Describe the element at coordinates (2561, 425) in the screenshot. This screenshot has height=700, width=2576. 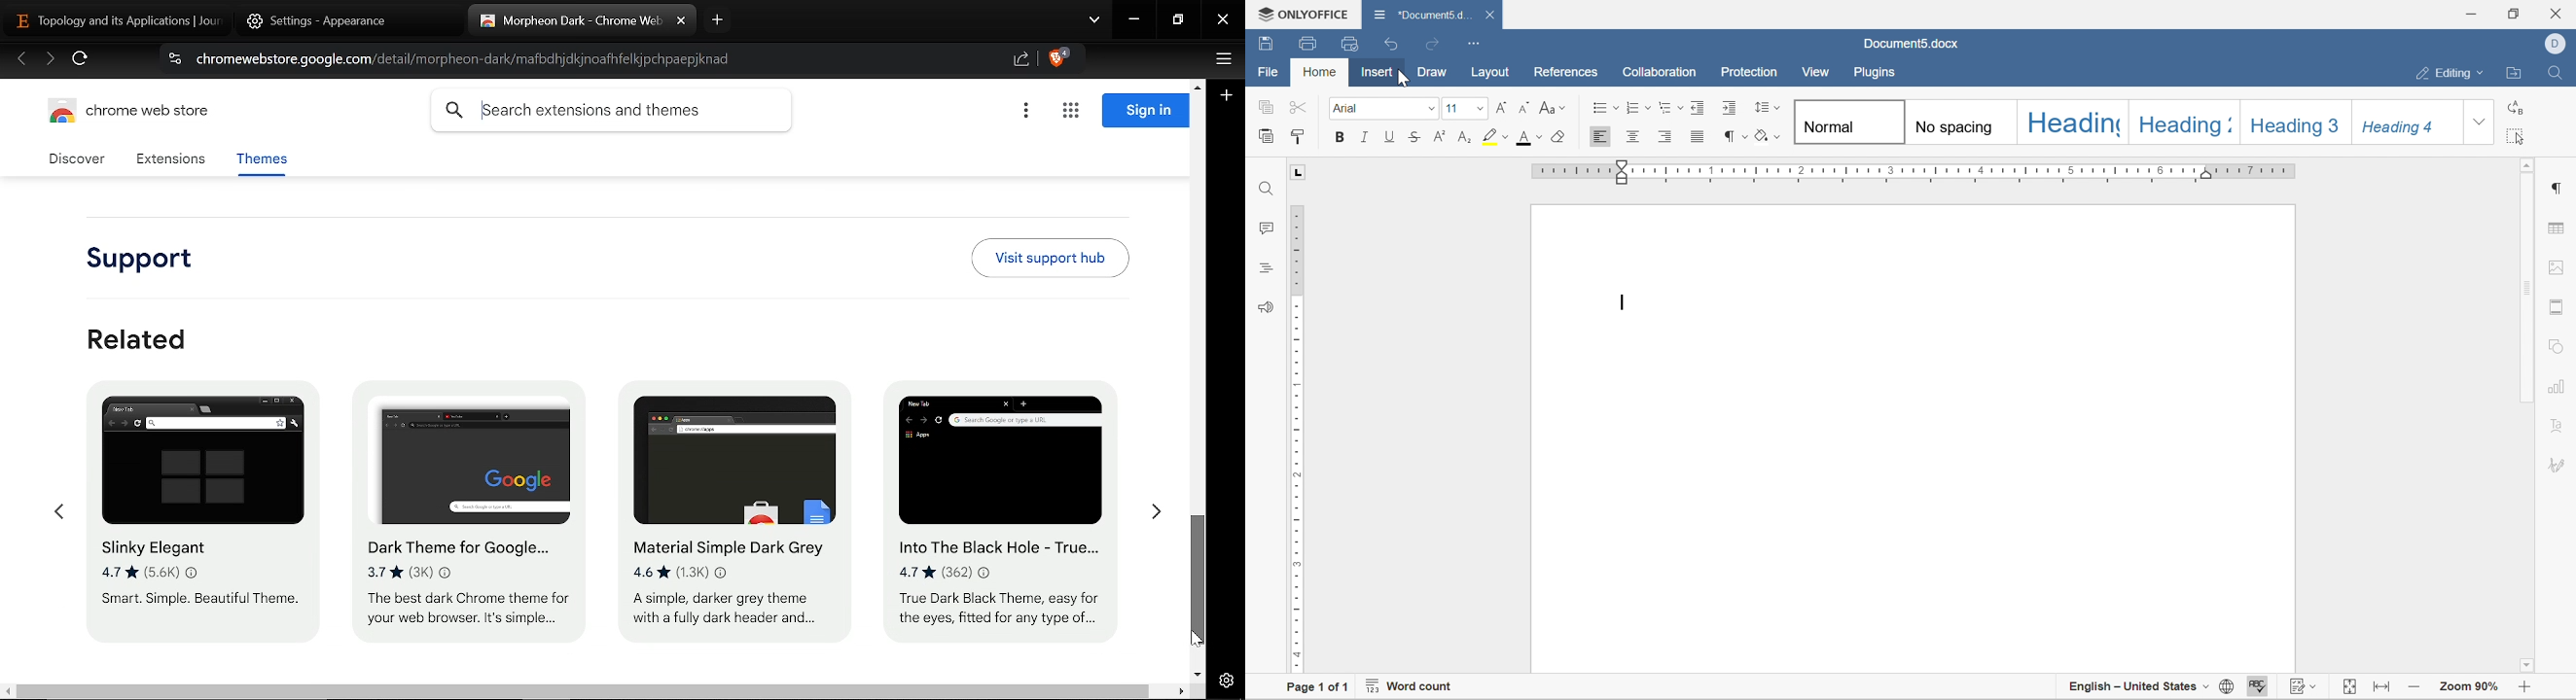
I see `text art settings` at that location.